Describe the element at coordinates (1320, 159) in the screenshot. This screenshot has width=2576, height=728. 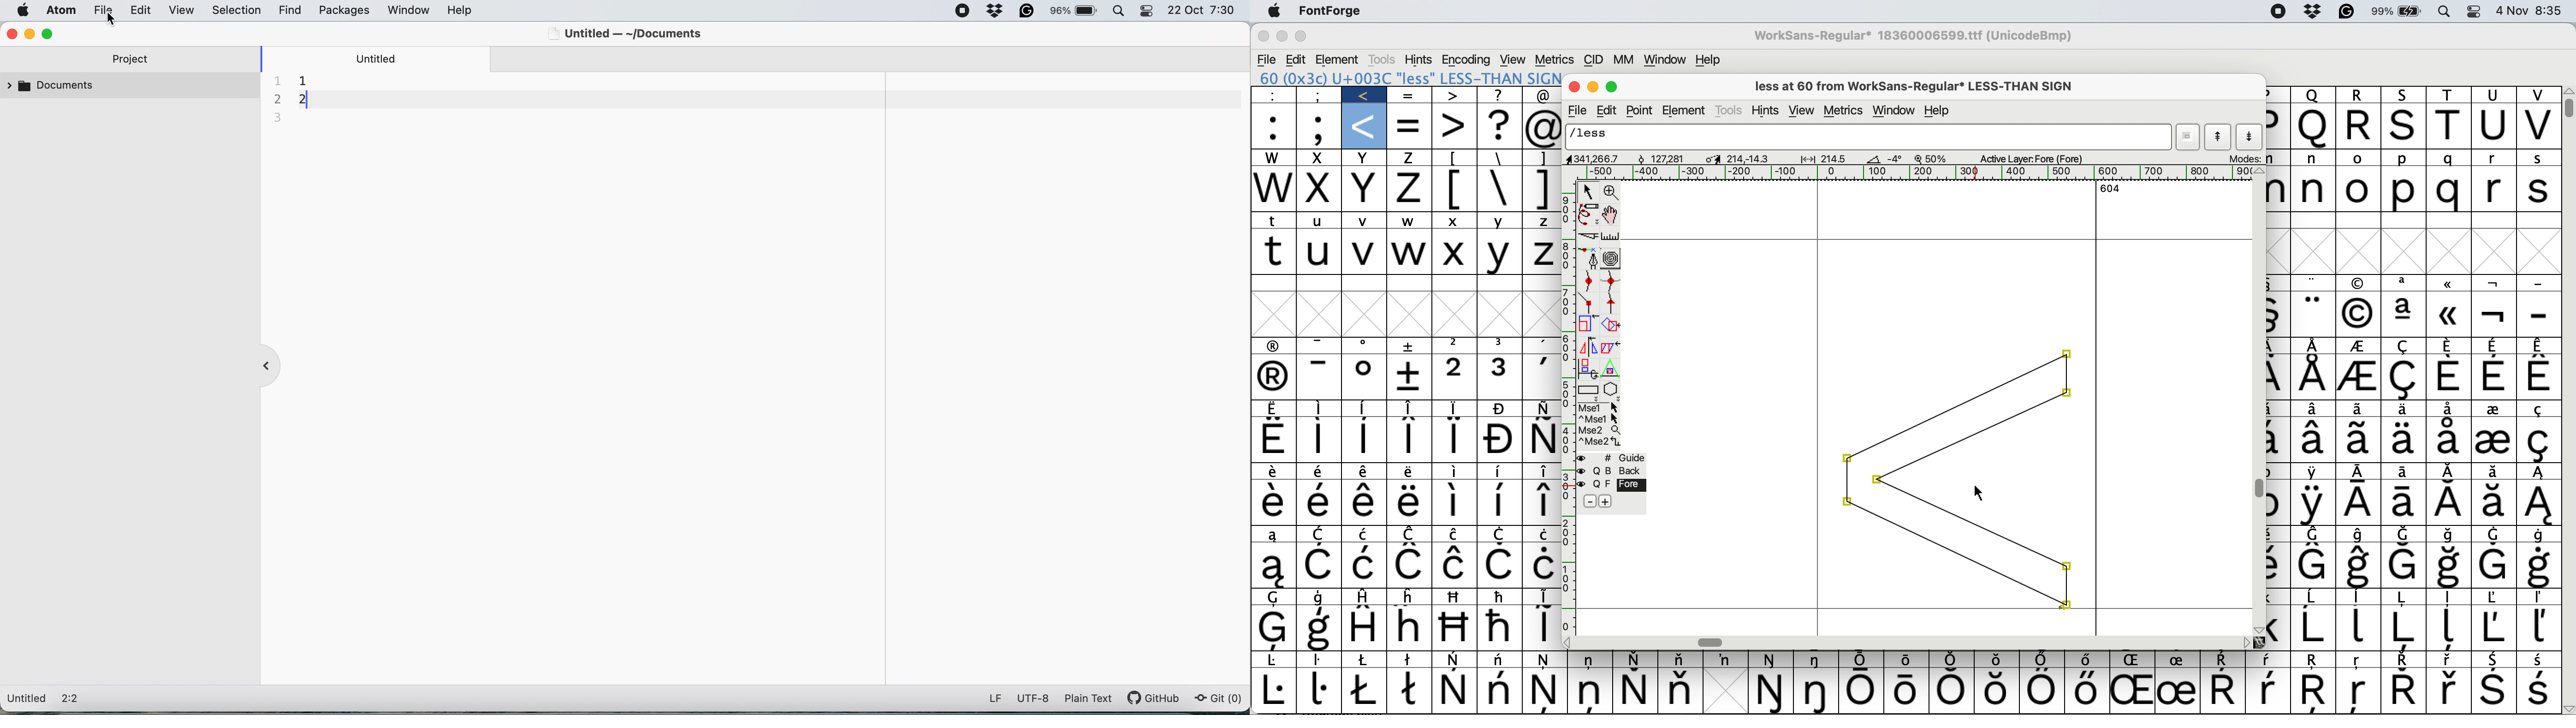
I see `x` at that location.